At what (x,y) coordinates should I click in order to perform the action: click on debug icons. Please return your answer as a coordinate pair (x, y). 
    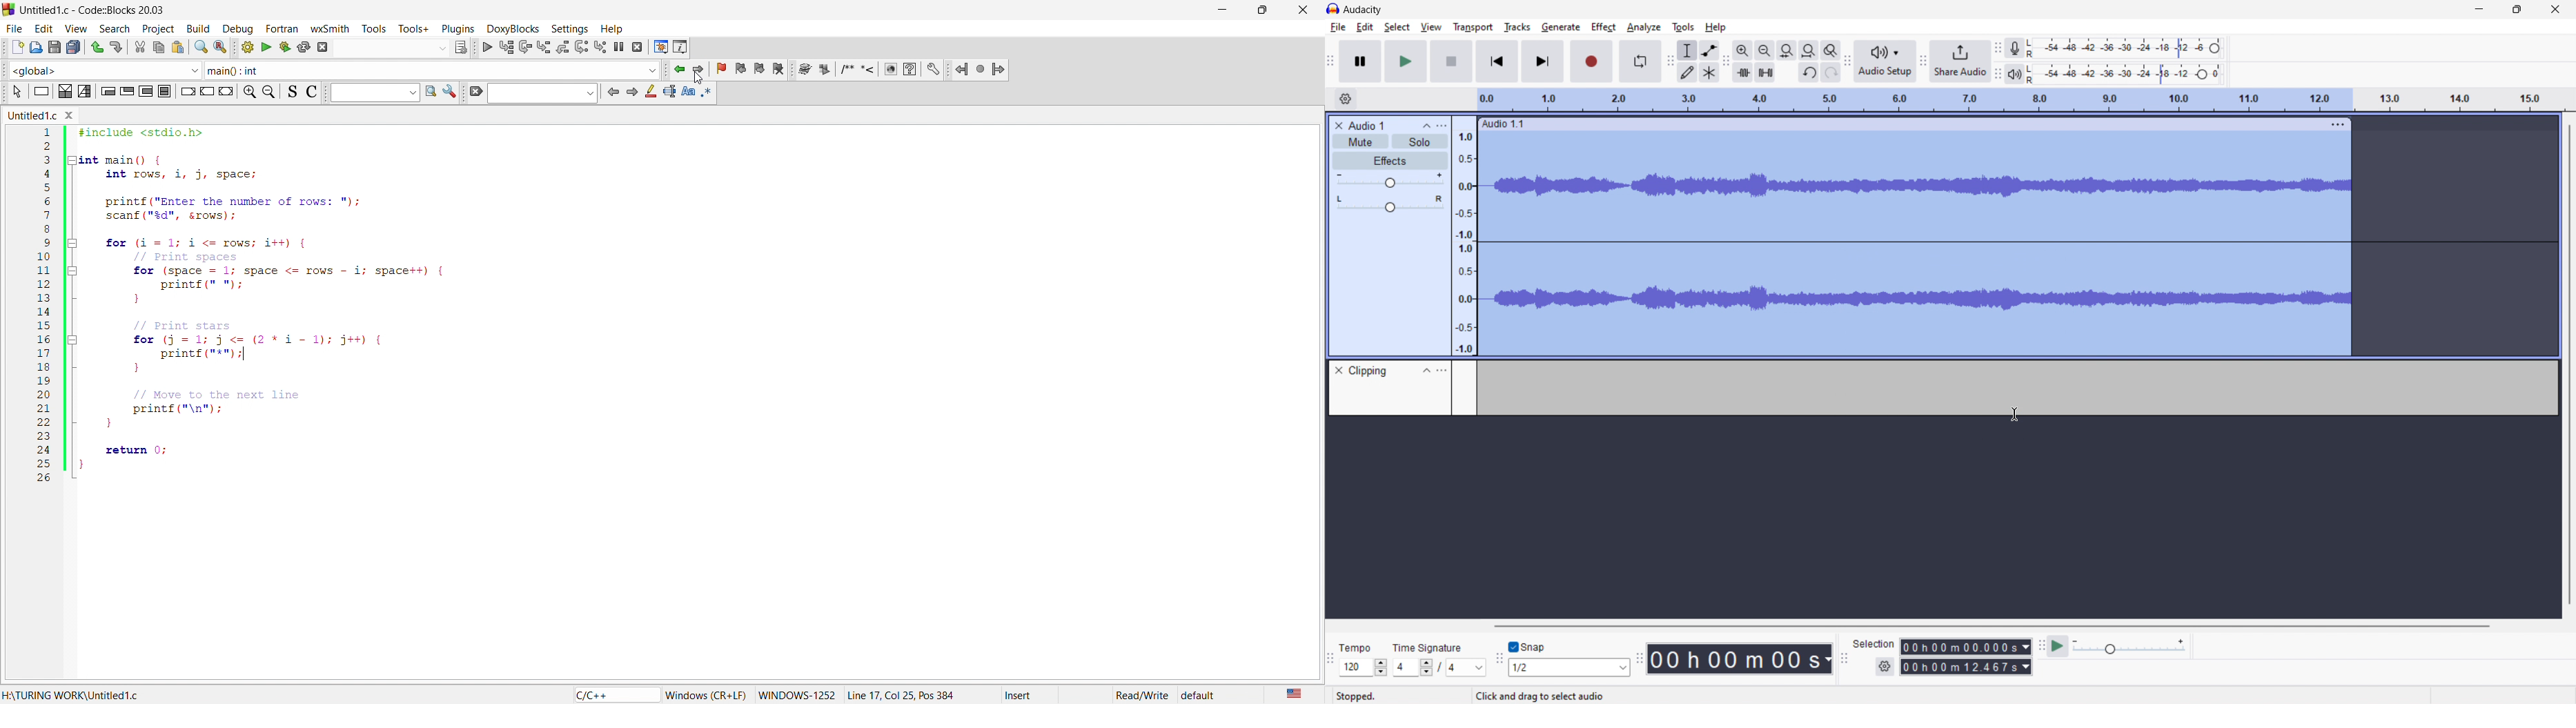
    Looking at the image, I should click on (559, 47).